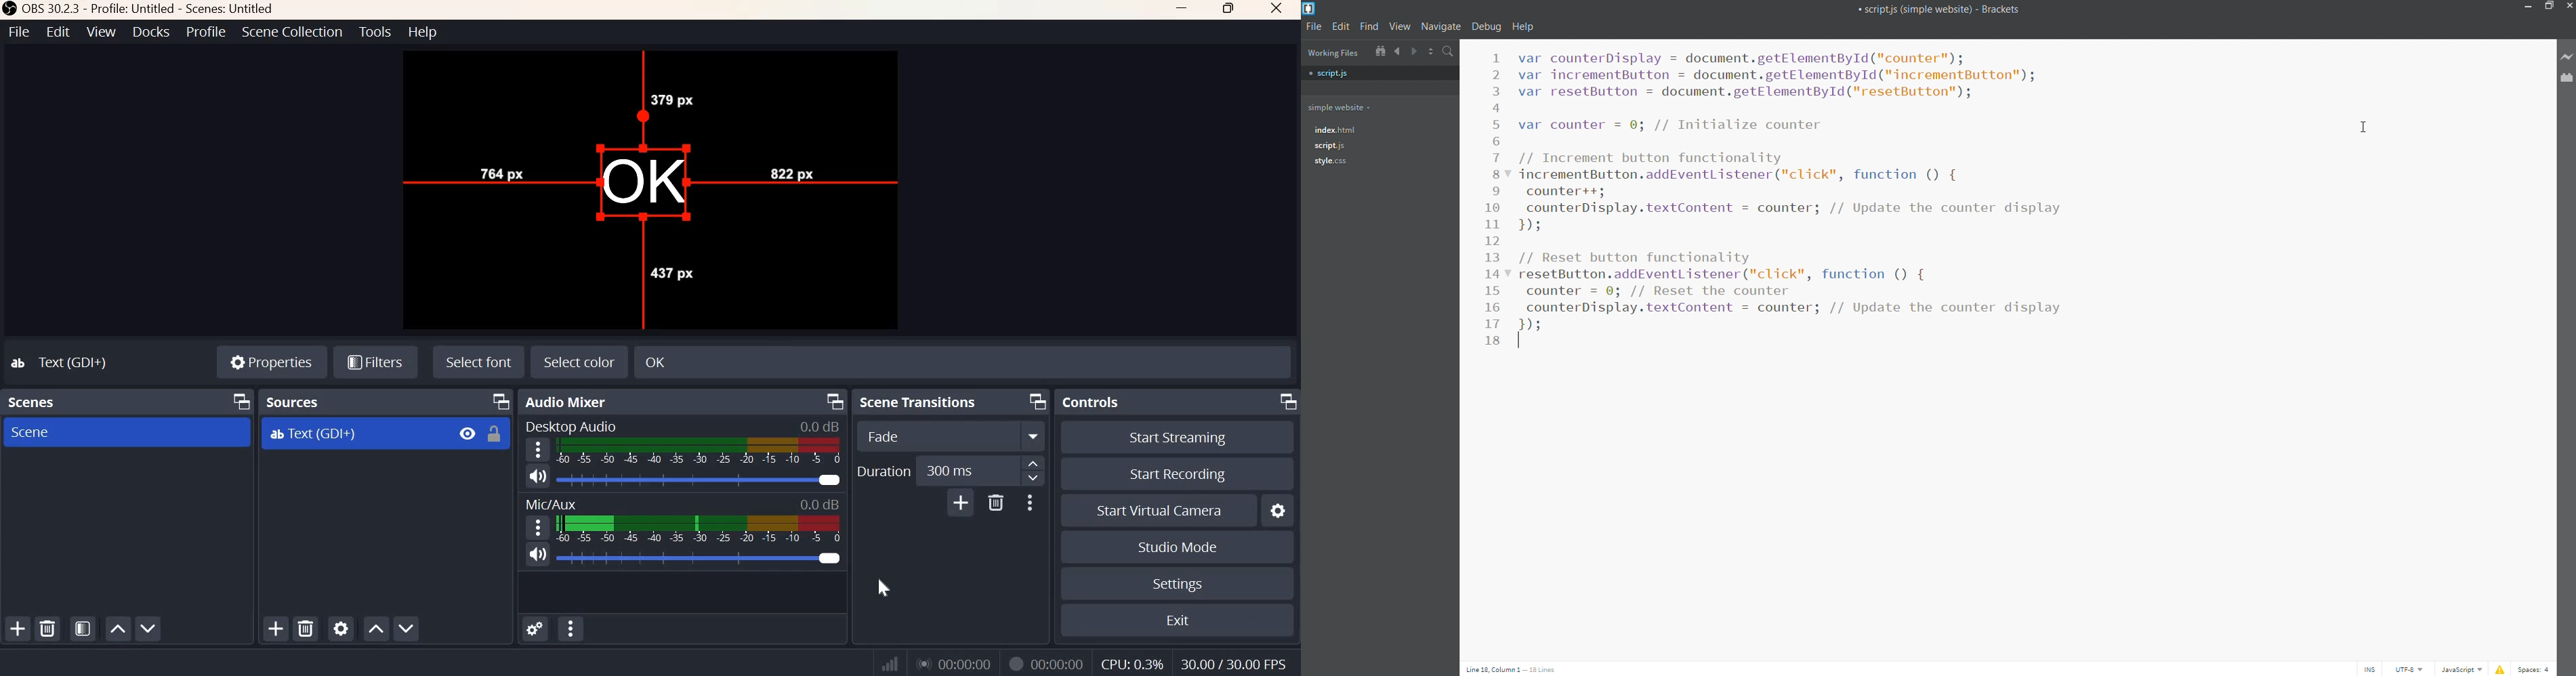  What do you see at coordinates (570, 425) in the screenshot?
I see `Desktop Audio` at bounding box center [570, 425].